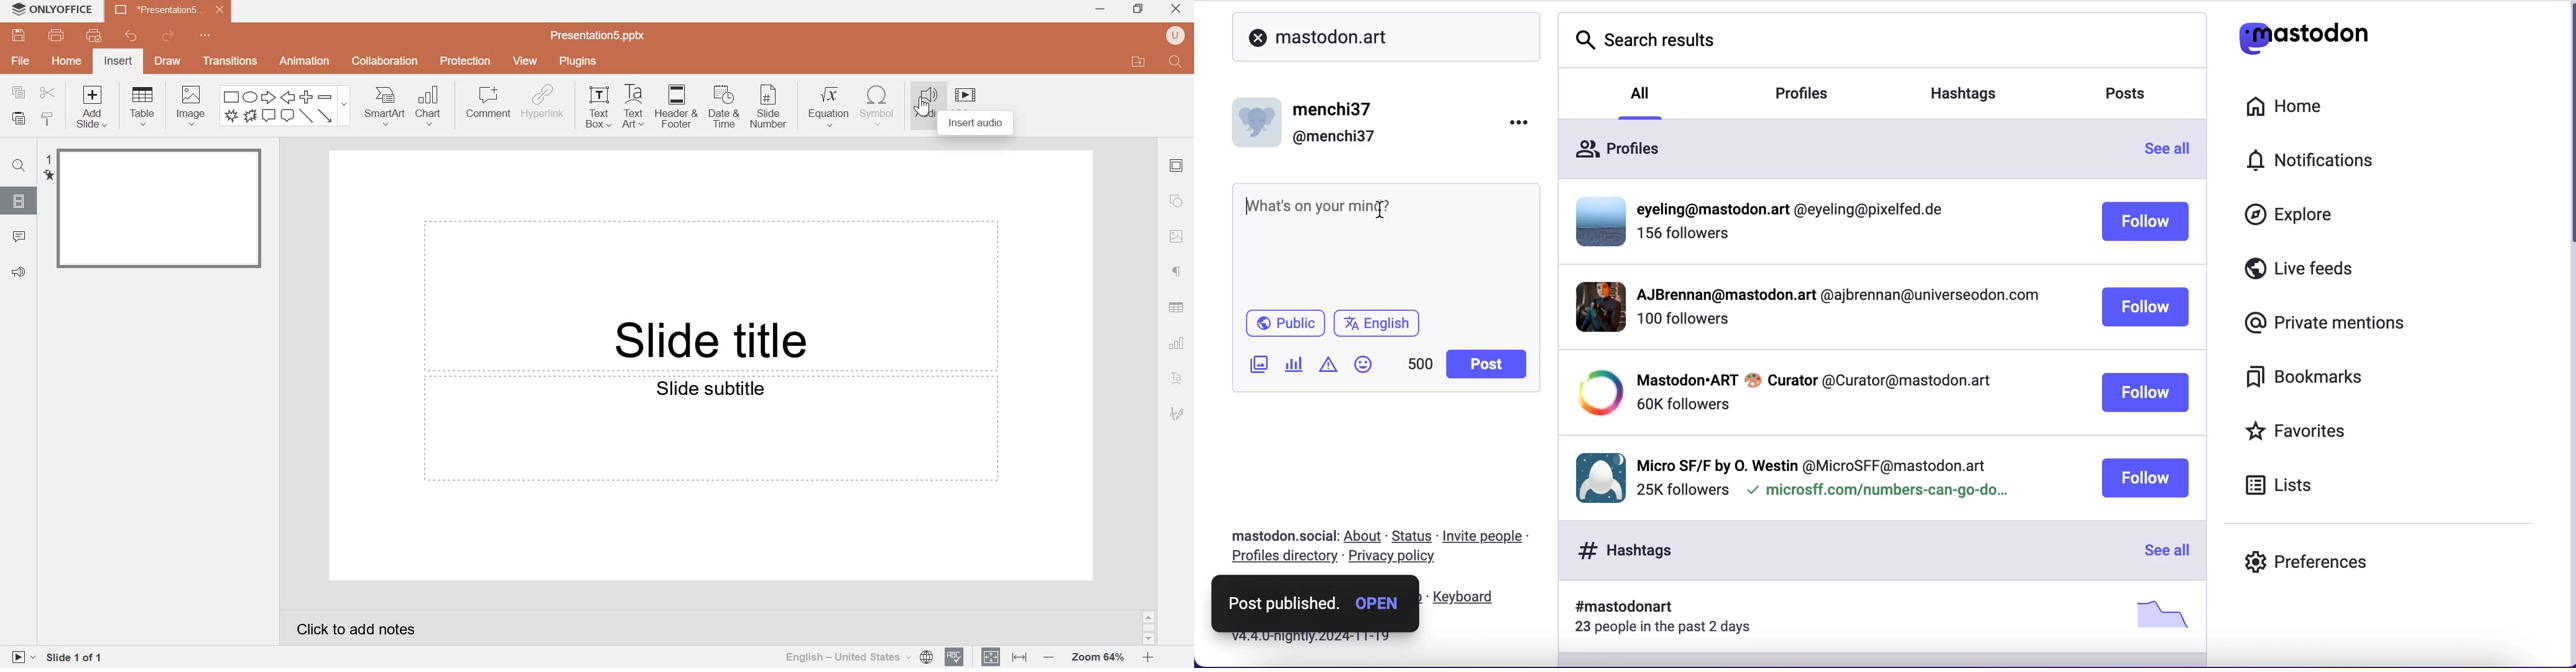 The image size is (2576, 672). What do you see at coordinates (432, 107) in the screenshot?
I see `Chart` at bounding box center [432, 107].